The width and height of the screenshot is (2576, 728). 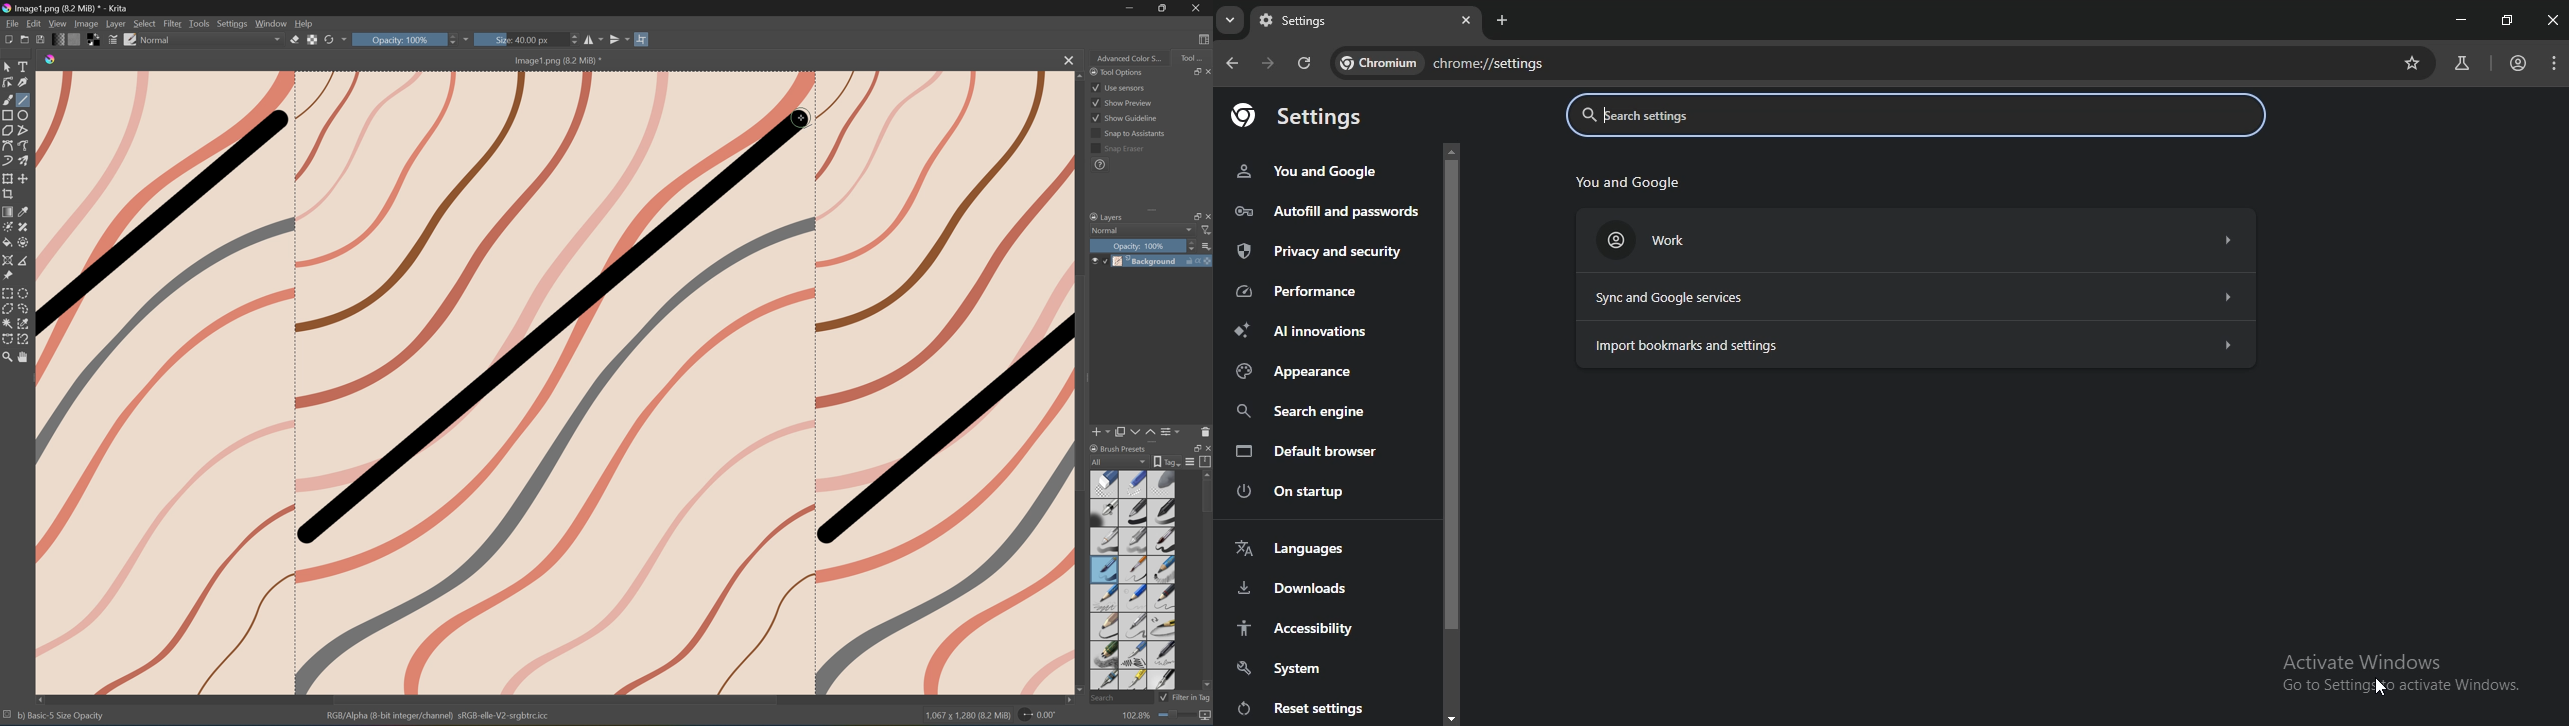 What do you see at coordinates (1118, 87) in the screenshot?
I see `Use sensors` at bounding box center [1118, 87].